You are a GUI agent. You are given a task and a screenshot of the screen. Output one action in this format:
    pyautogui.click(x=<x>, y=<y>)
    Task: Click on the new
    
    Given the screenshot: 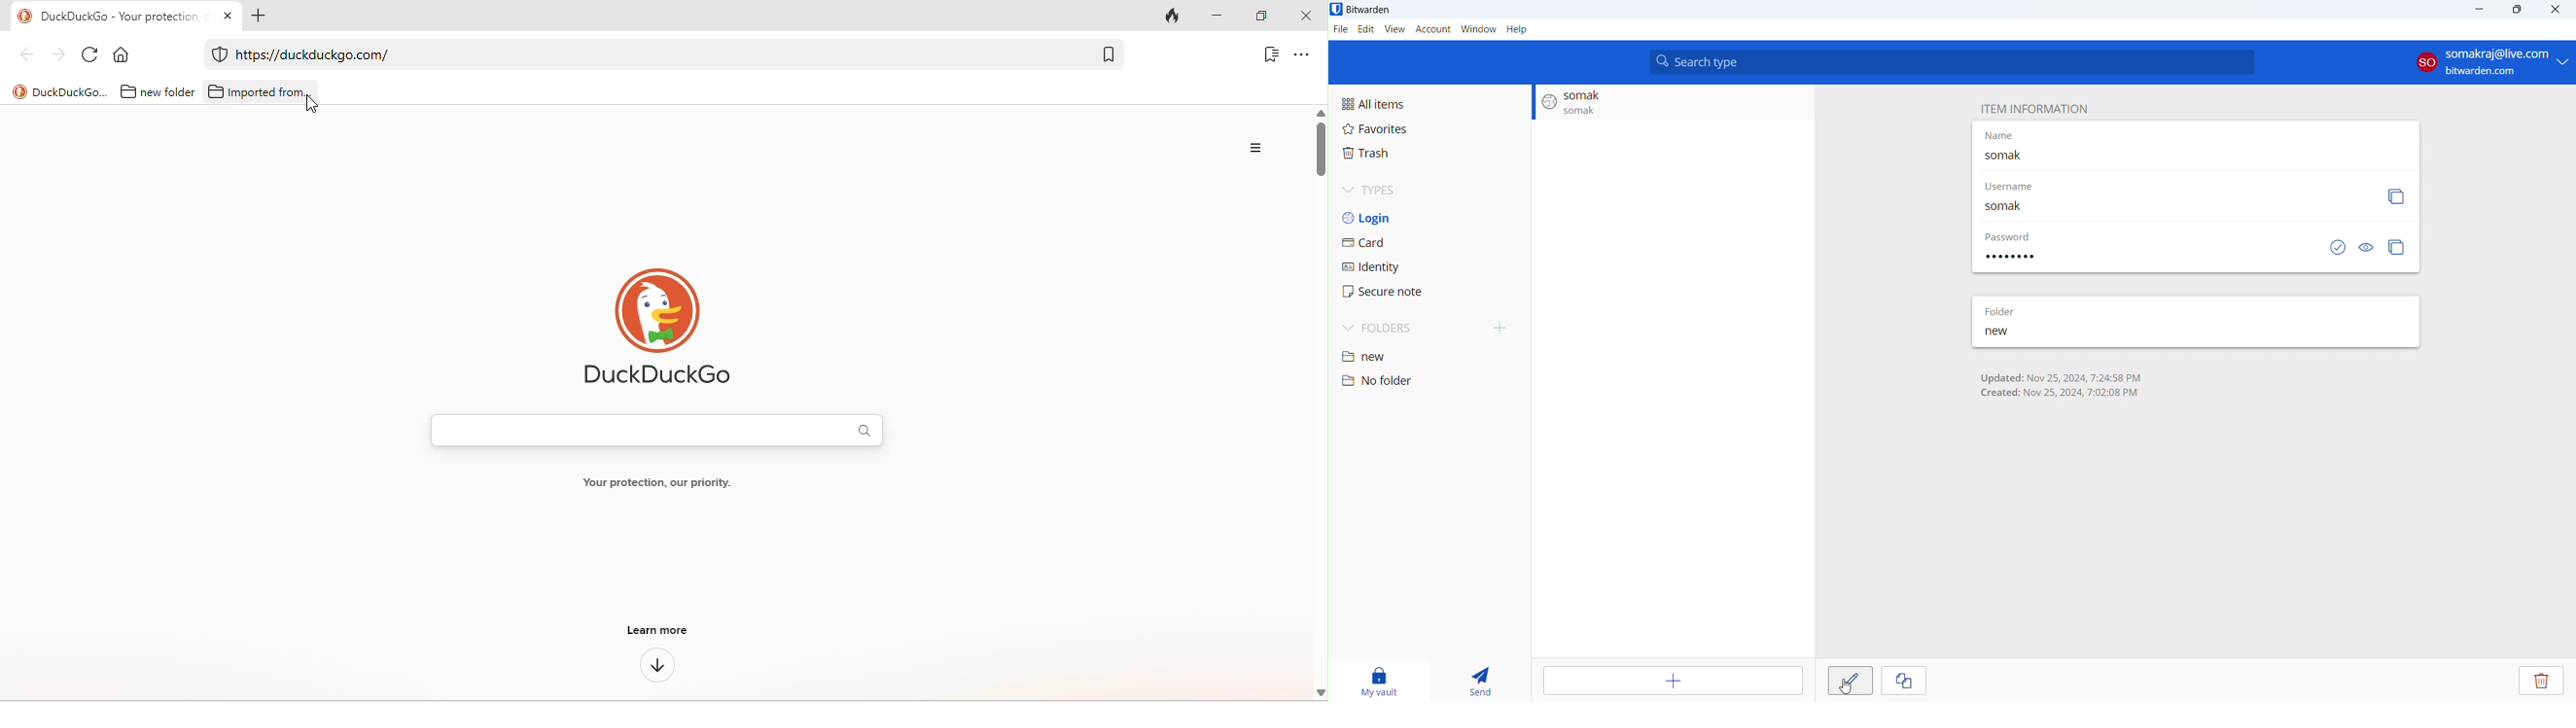 What is the action you would take?
    pyautogui.click(x=2012, y=333)
    